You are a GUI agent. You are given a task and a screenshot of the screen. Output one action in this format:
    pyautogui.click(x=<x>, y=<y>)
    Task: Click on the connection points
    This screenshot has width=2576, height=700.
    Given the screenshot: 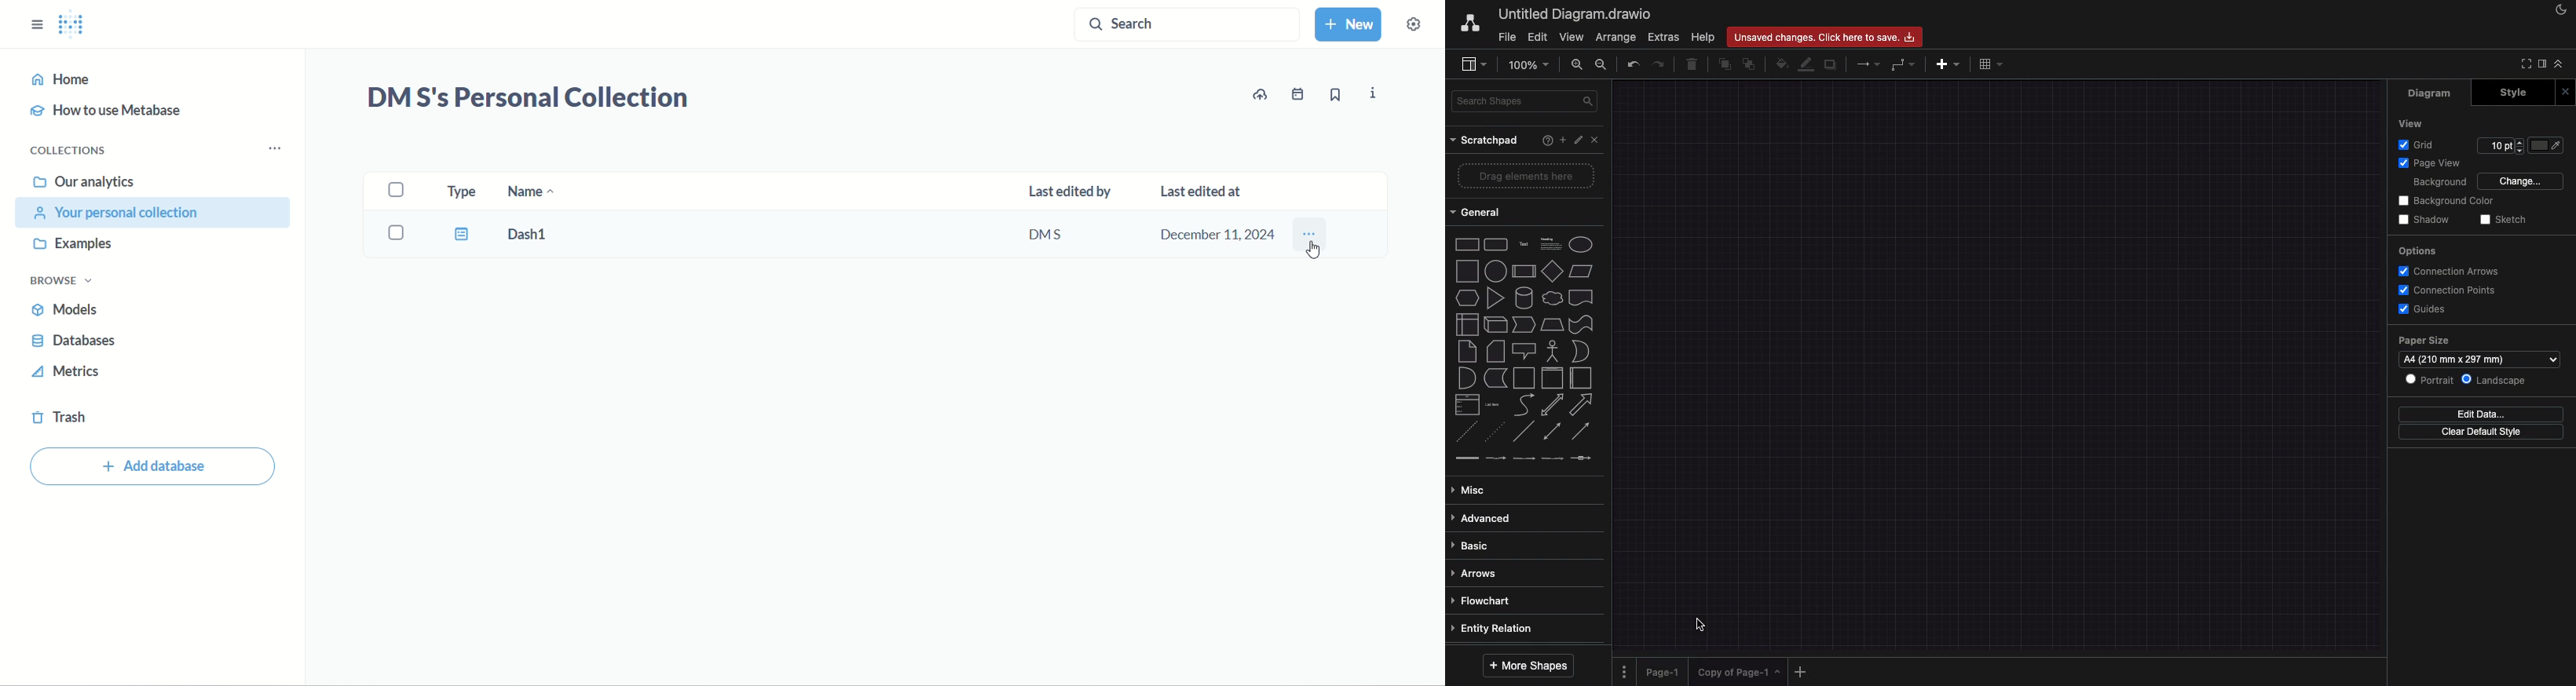 What is the action you would take?
    pyautogui.click(x=2450, y=290)
    